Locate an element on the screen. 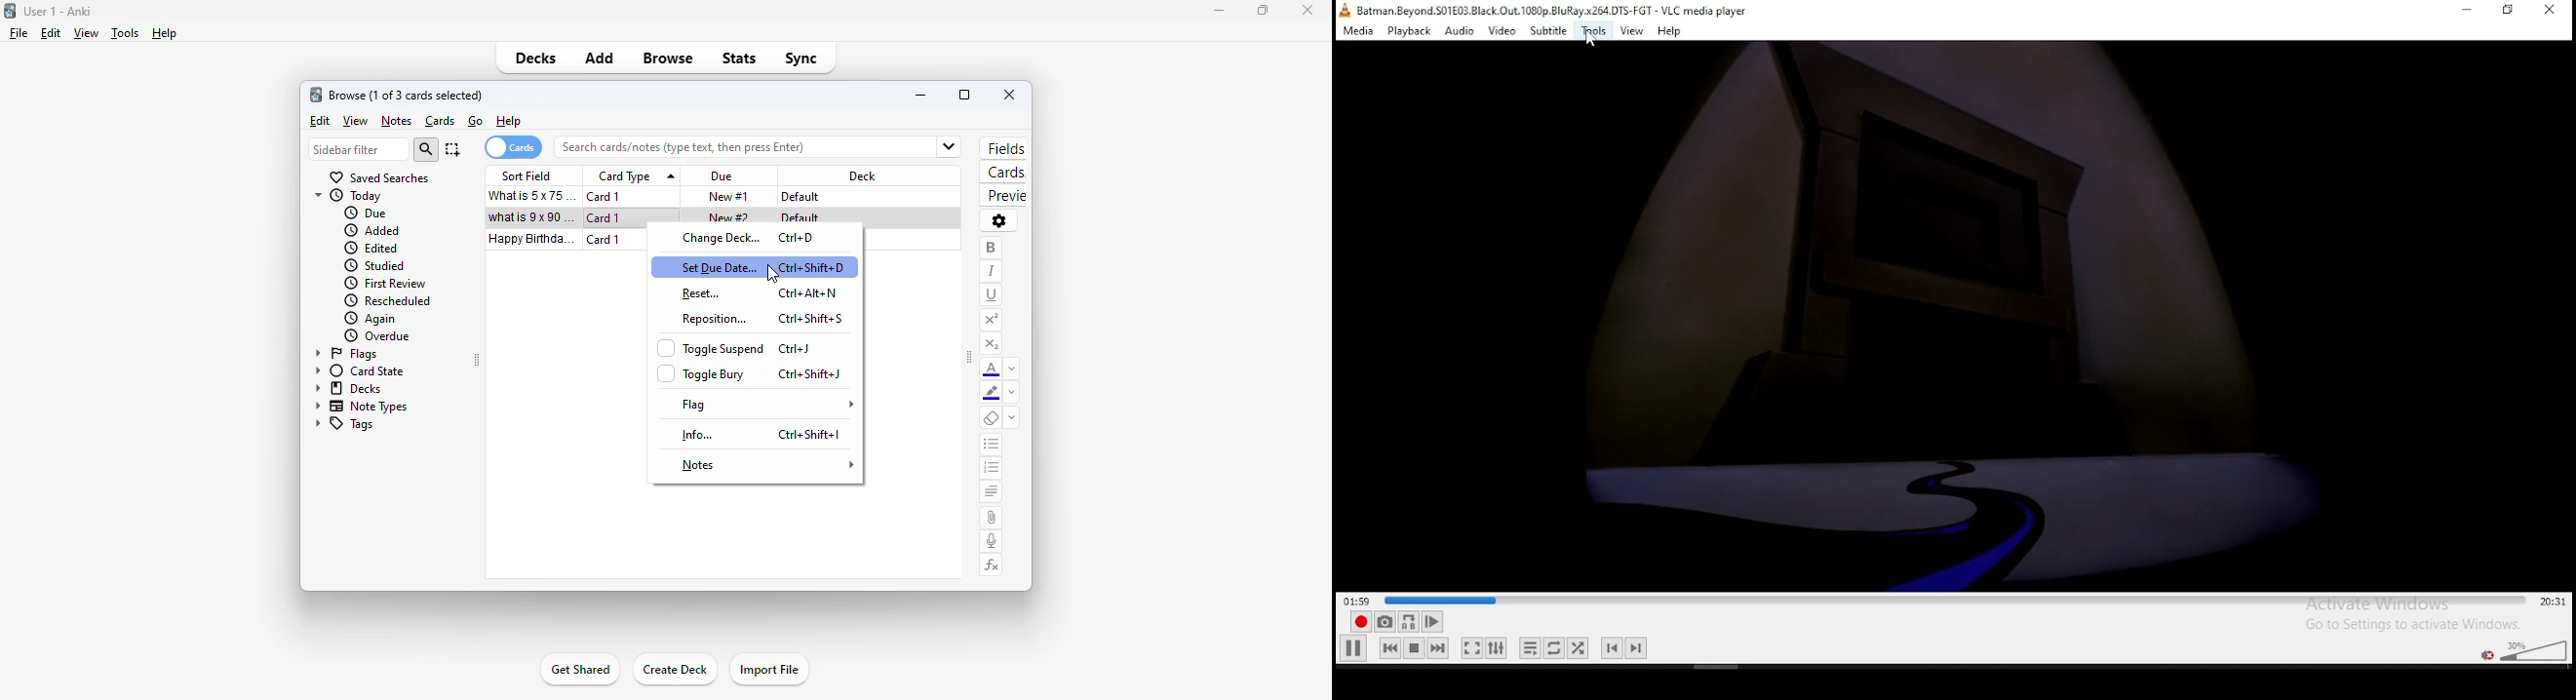 This screenshot has width=2576, height=700.  is located at coordinates (1960, 315).